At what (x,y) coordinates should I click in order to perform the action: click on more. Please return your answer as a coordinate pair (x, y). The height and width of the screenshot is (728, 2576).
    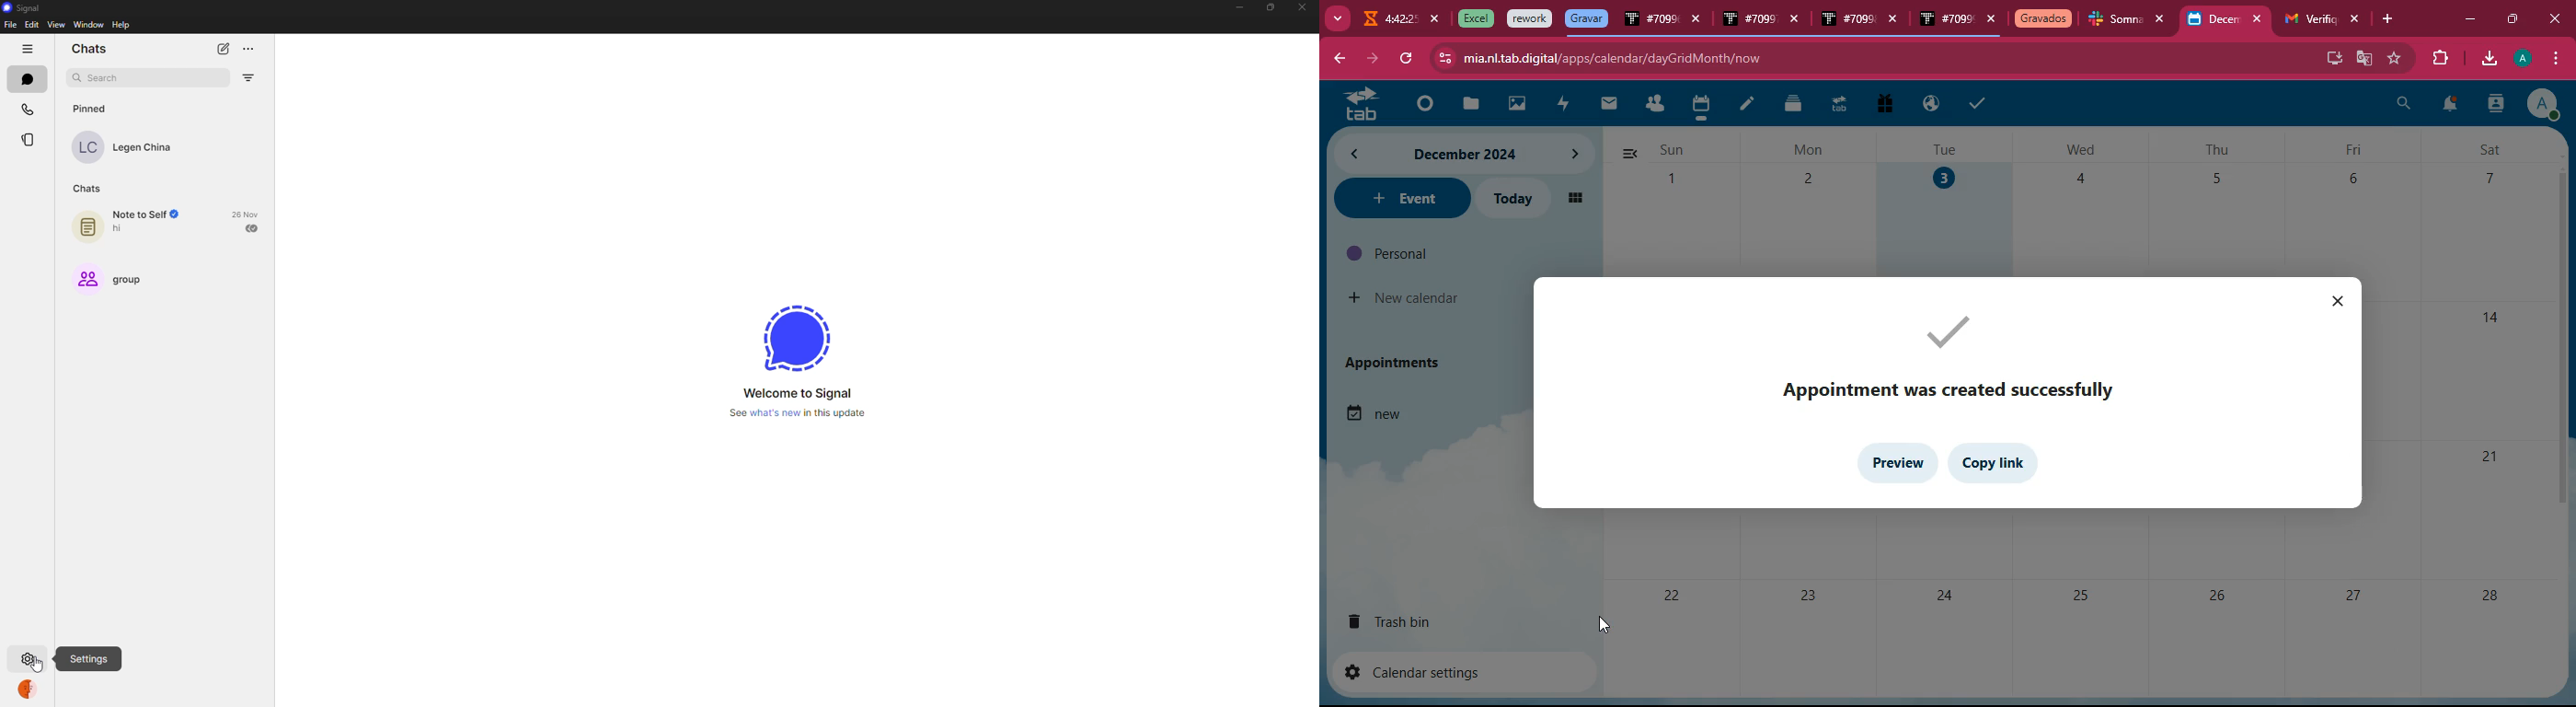
    Looking at the image, I should click on (247, 47).